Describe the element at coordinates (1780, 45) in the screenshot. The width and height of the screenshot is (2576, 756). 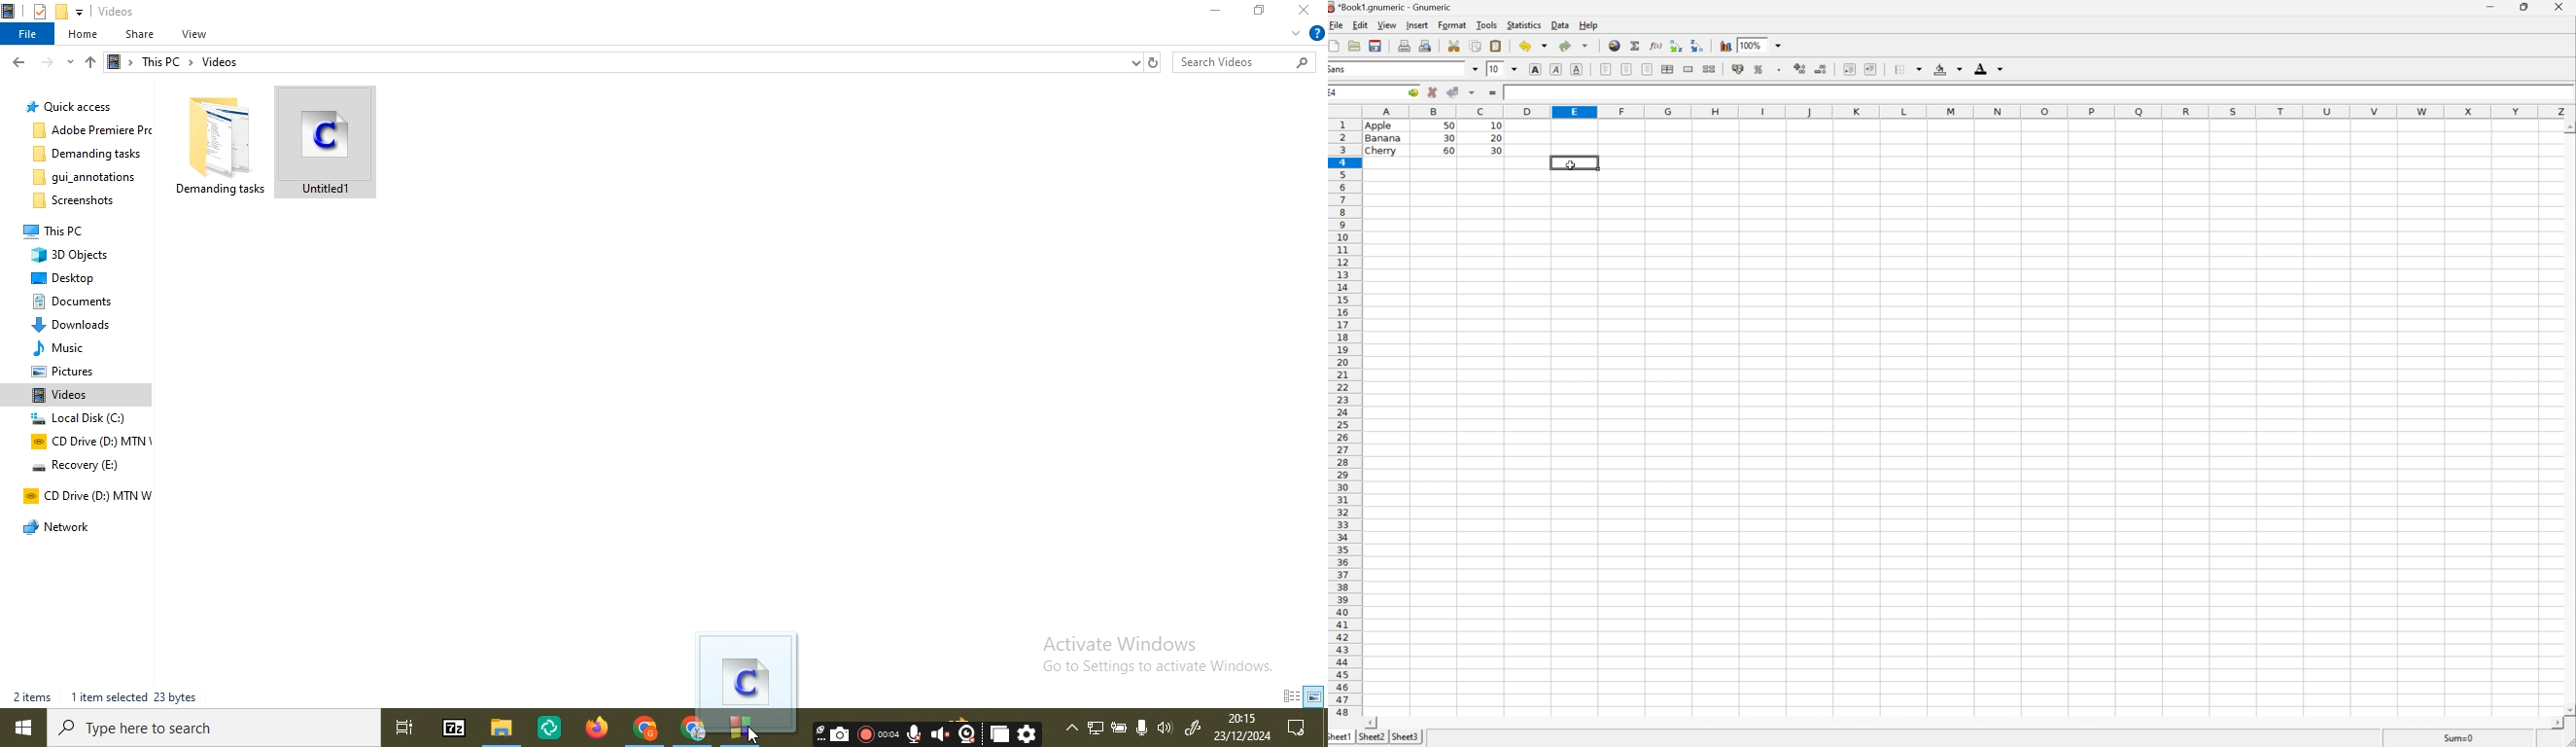
I see `Drop down` at that location.